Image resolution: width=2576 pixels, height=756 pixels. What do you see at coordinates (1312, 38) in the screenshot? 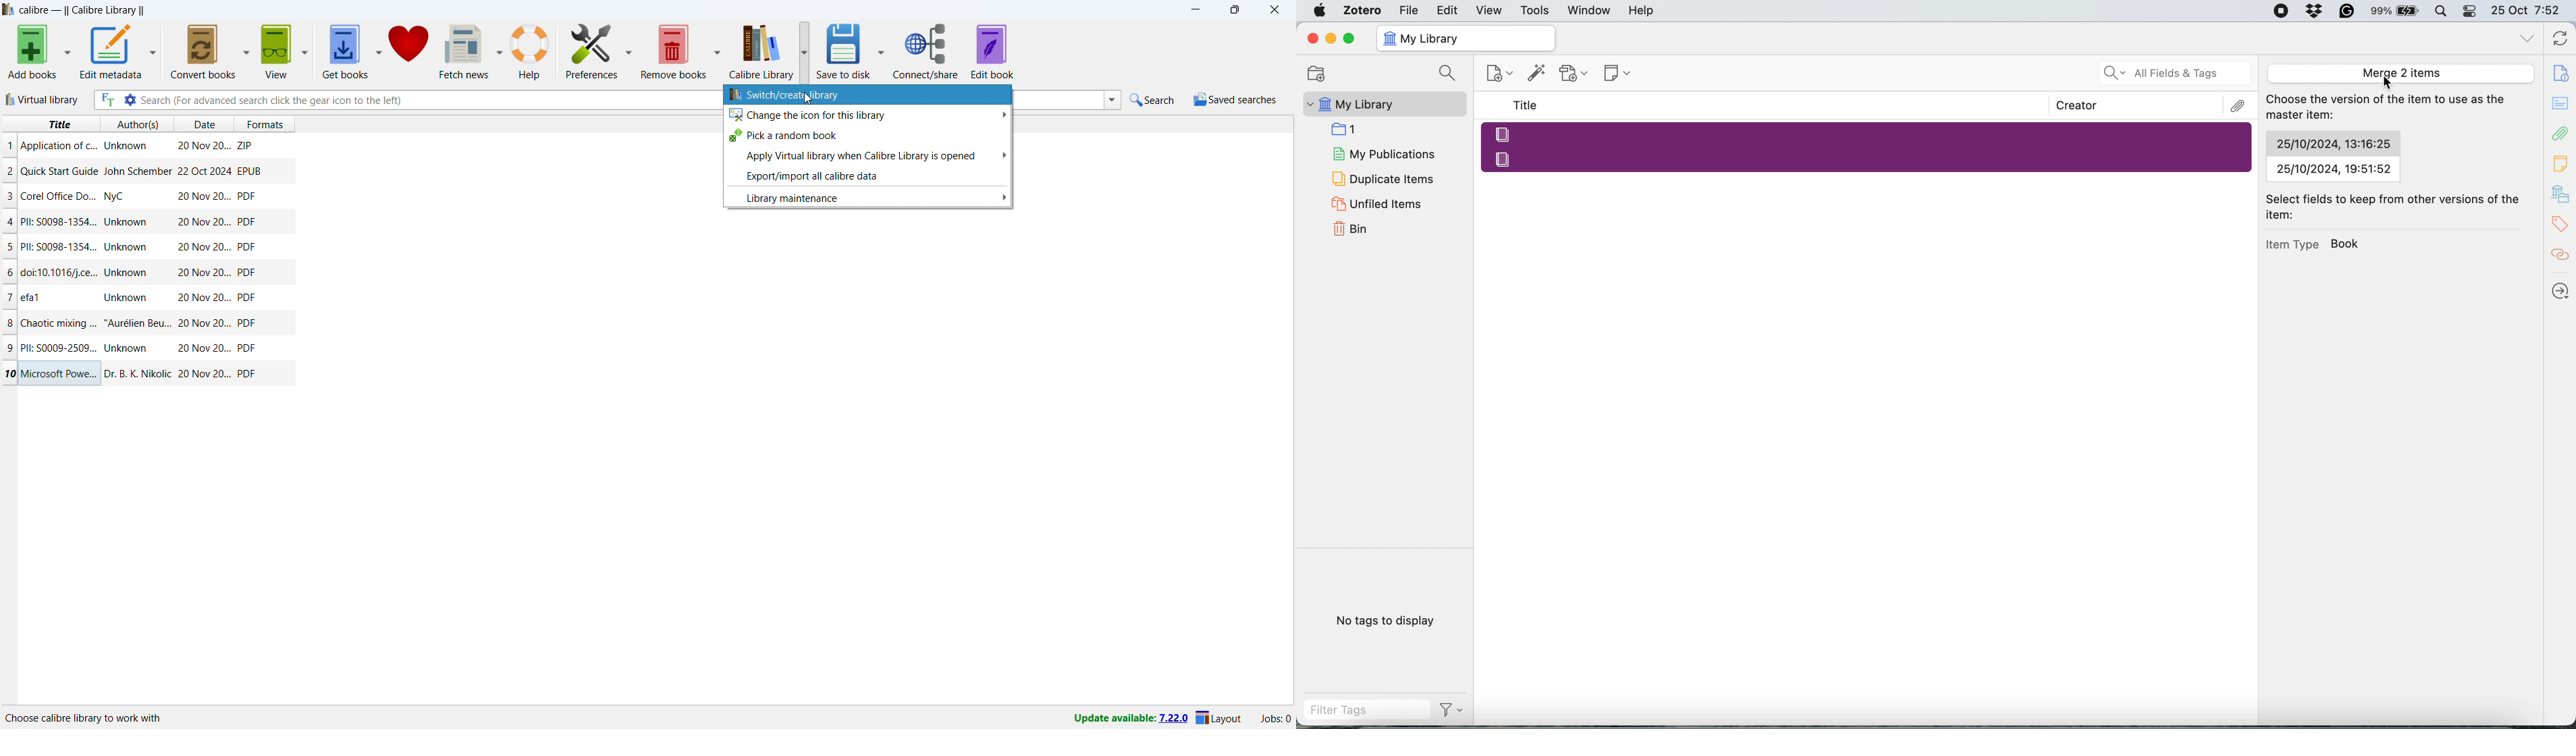
I see `Close` at bounding box center [1312, 38].